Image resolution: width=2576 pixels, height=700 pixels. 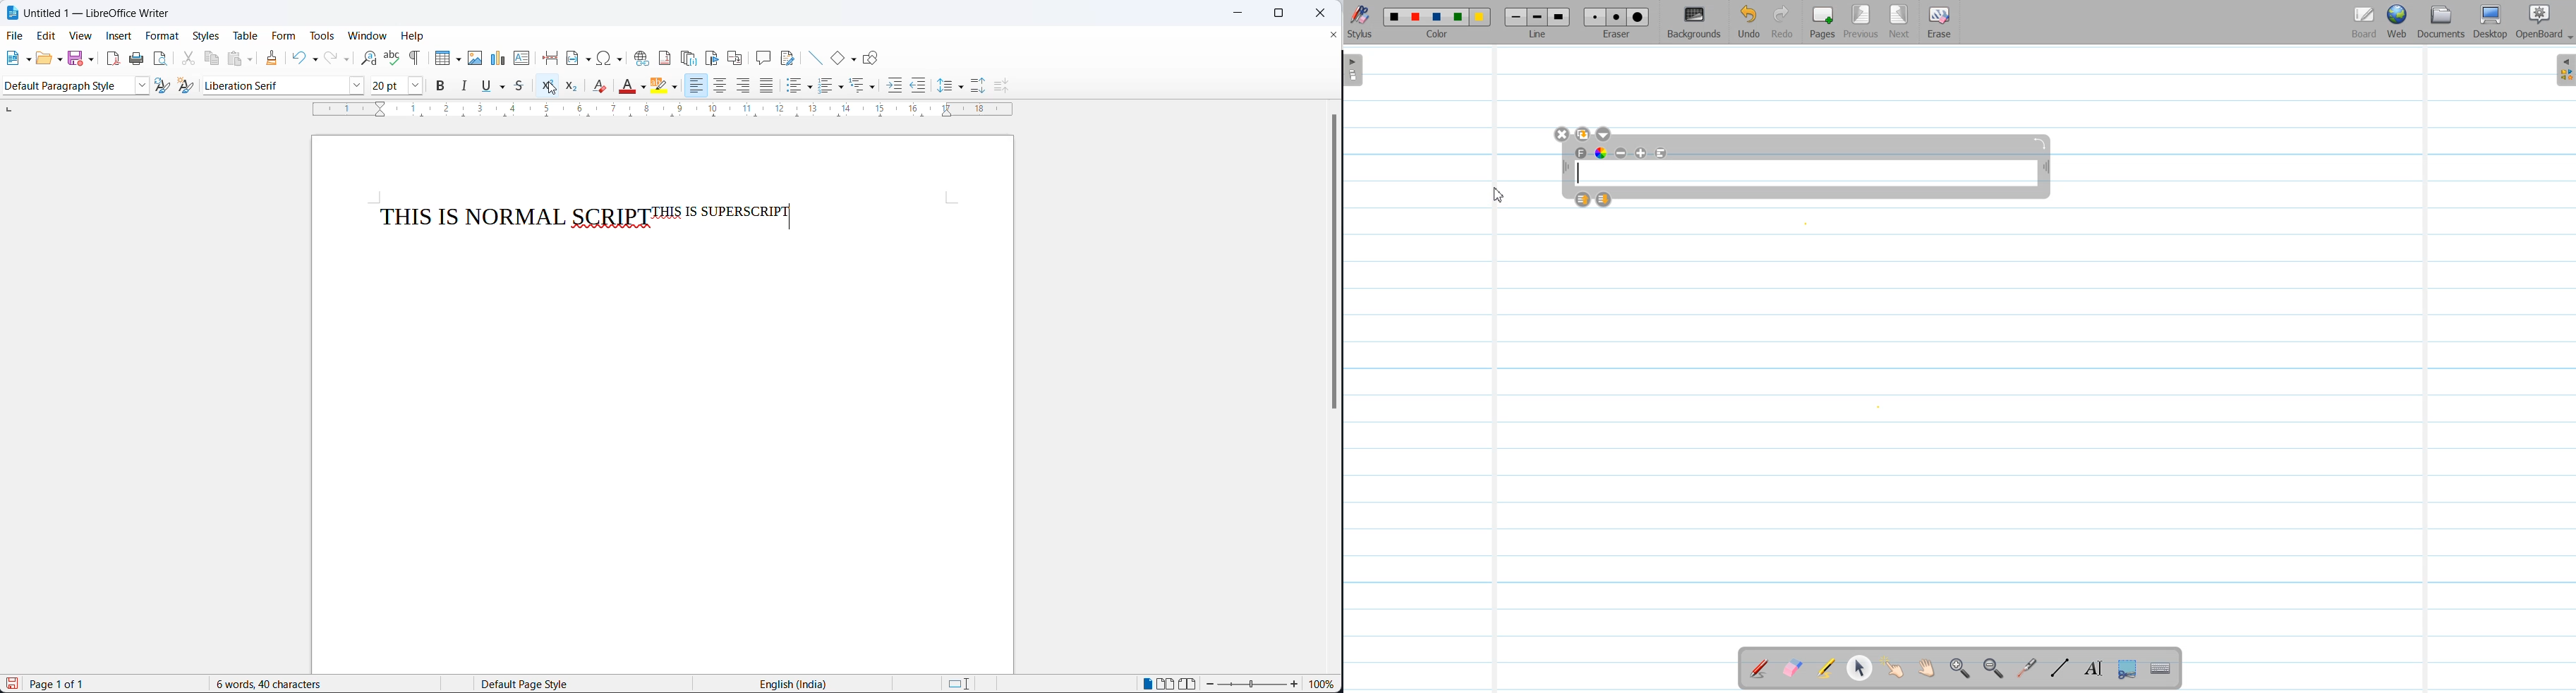 What do you see at coordinates (790, 216) in the screenshot?
I see `text pointer` at bounding box center [790, 216].